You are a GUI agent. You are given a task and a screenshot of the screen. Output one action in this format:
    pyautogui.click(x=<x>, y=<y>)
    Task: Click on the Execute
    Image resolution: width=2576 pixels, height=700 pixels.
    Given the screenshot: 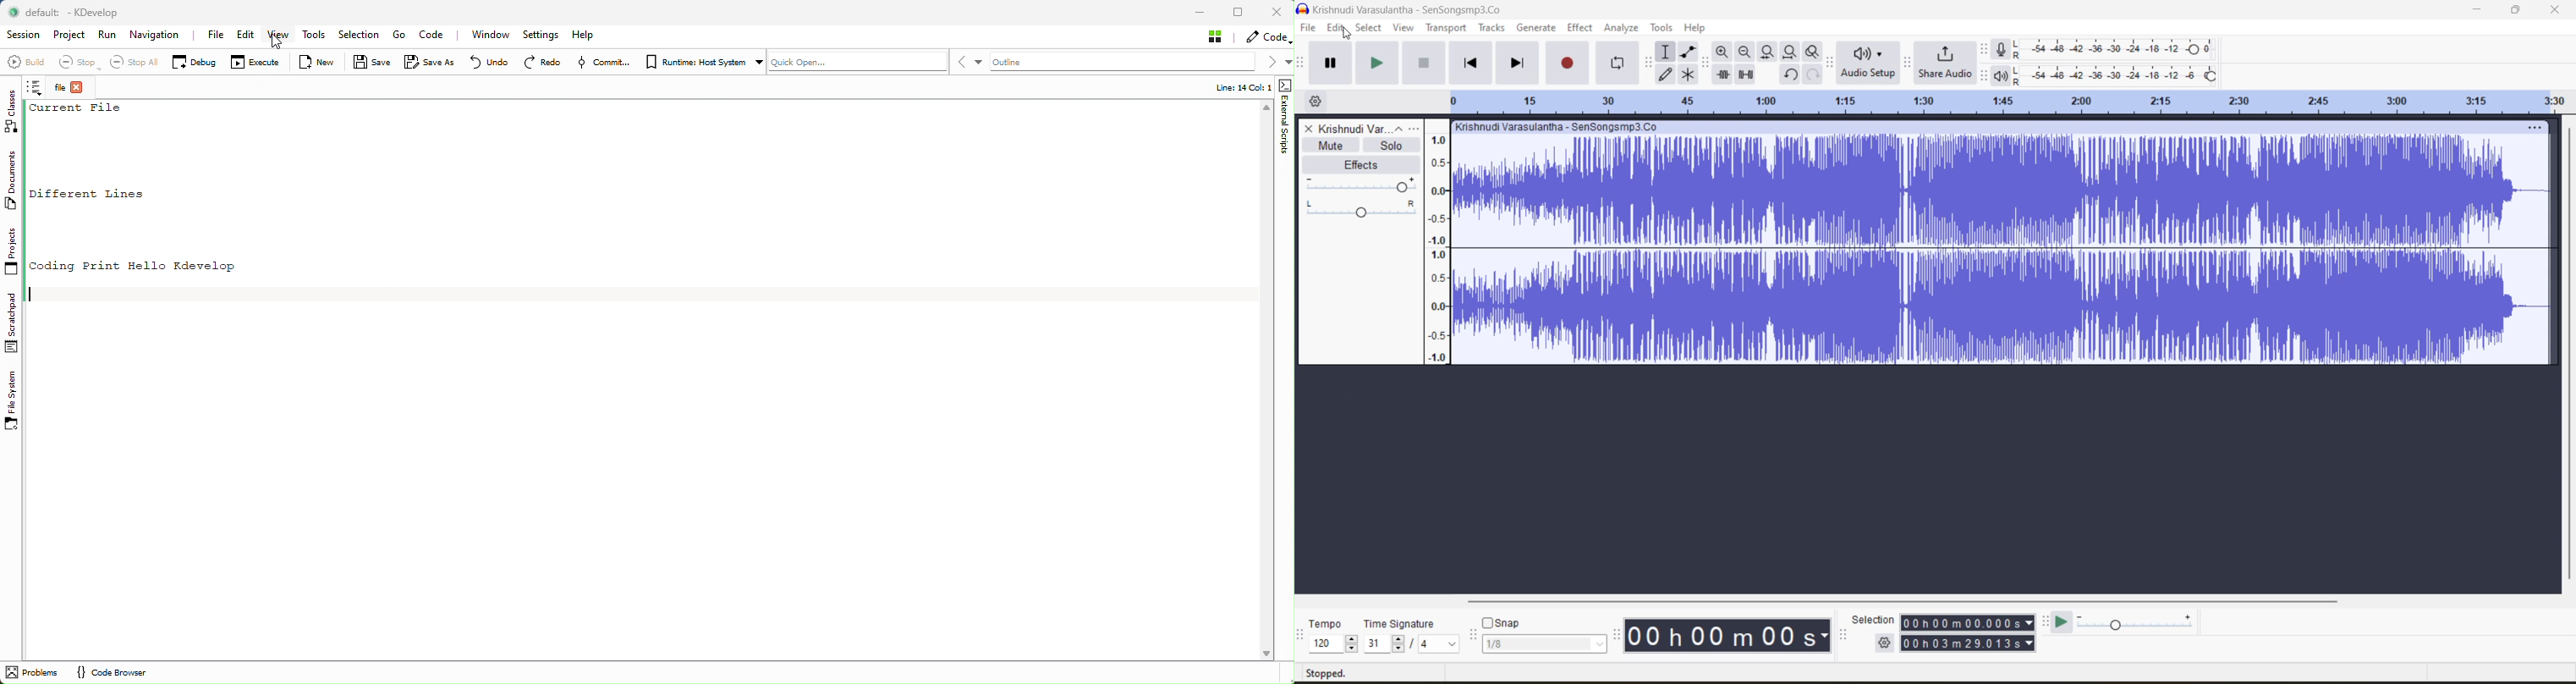 What is the action you would take?
    pyautogui.click(x=255, y=63)
    